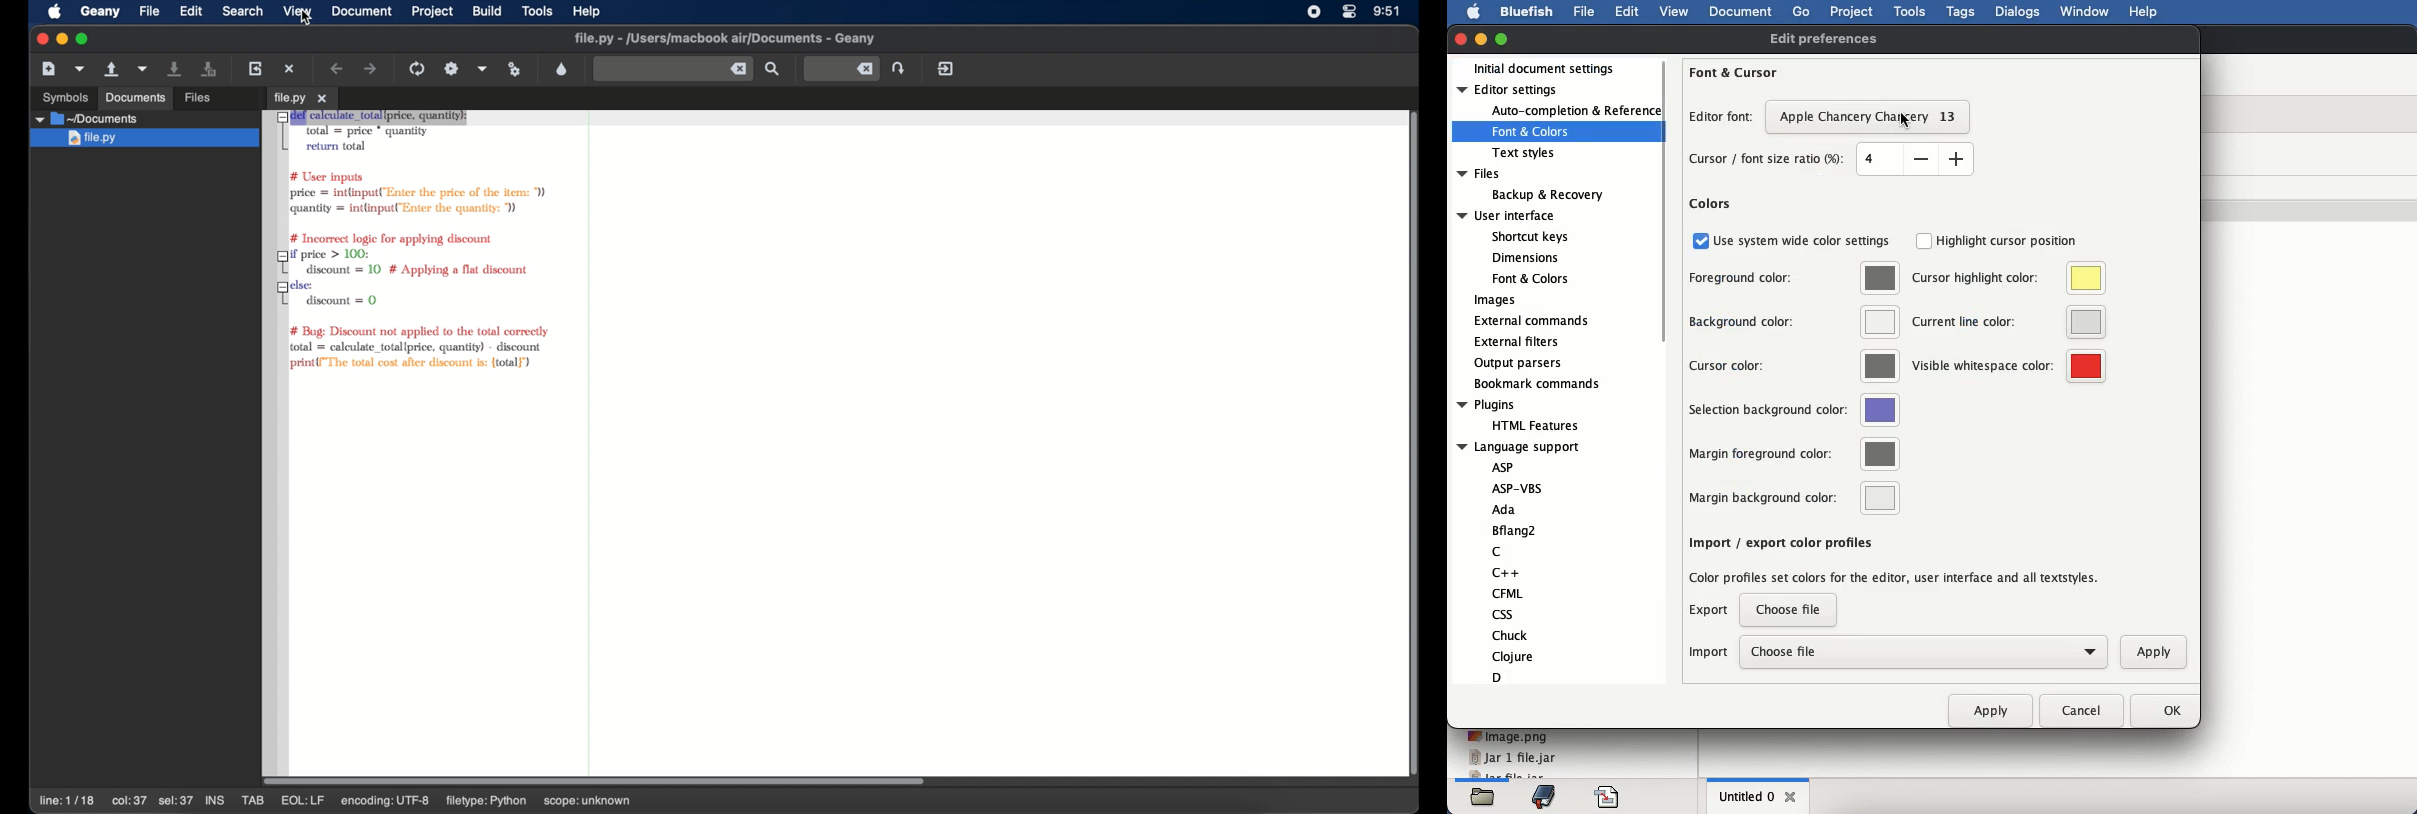 Image resolution: width=2436 pixels, height=840 pixels. Describe the element at coordinates (1668, 200) in the screenshot. I see `scroll` at that location.